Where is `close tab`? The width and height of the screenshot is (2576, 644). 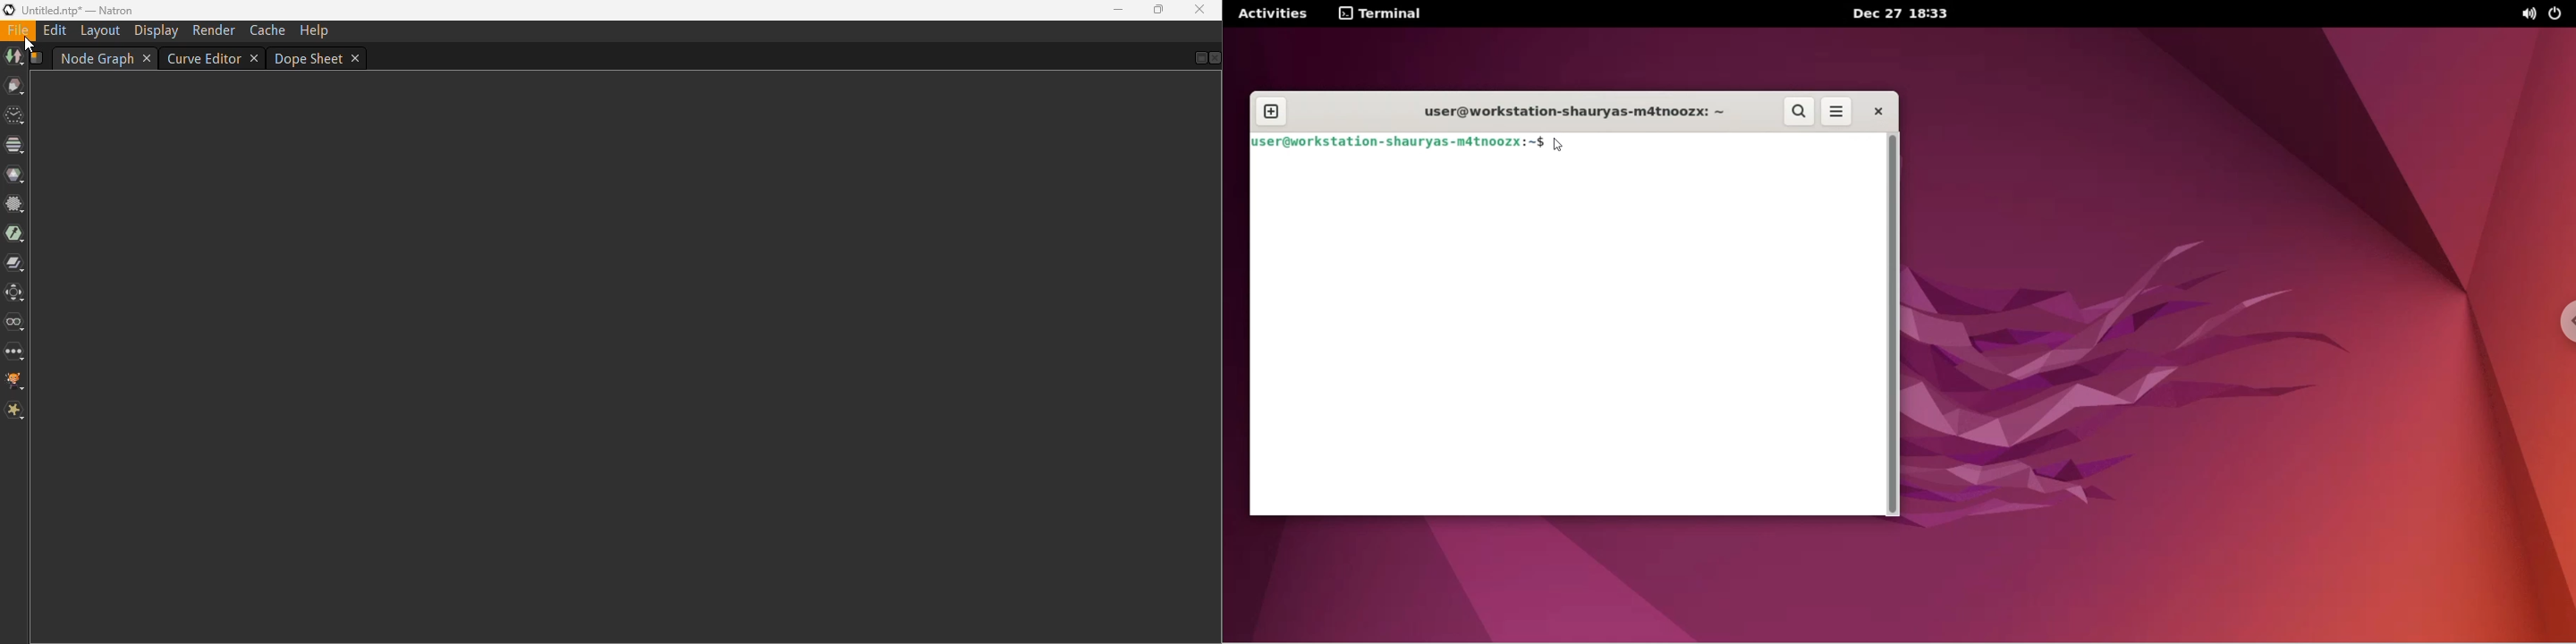 close tab is located at coordinates (254, 59).